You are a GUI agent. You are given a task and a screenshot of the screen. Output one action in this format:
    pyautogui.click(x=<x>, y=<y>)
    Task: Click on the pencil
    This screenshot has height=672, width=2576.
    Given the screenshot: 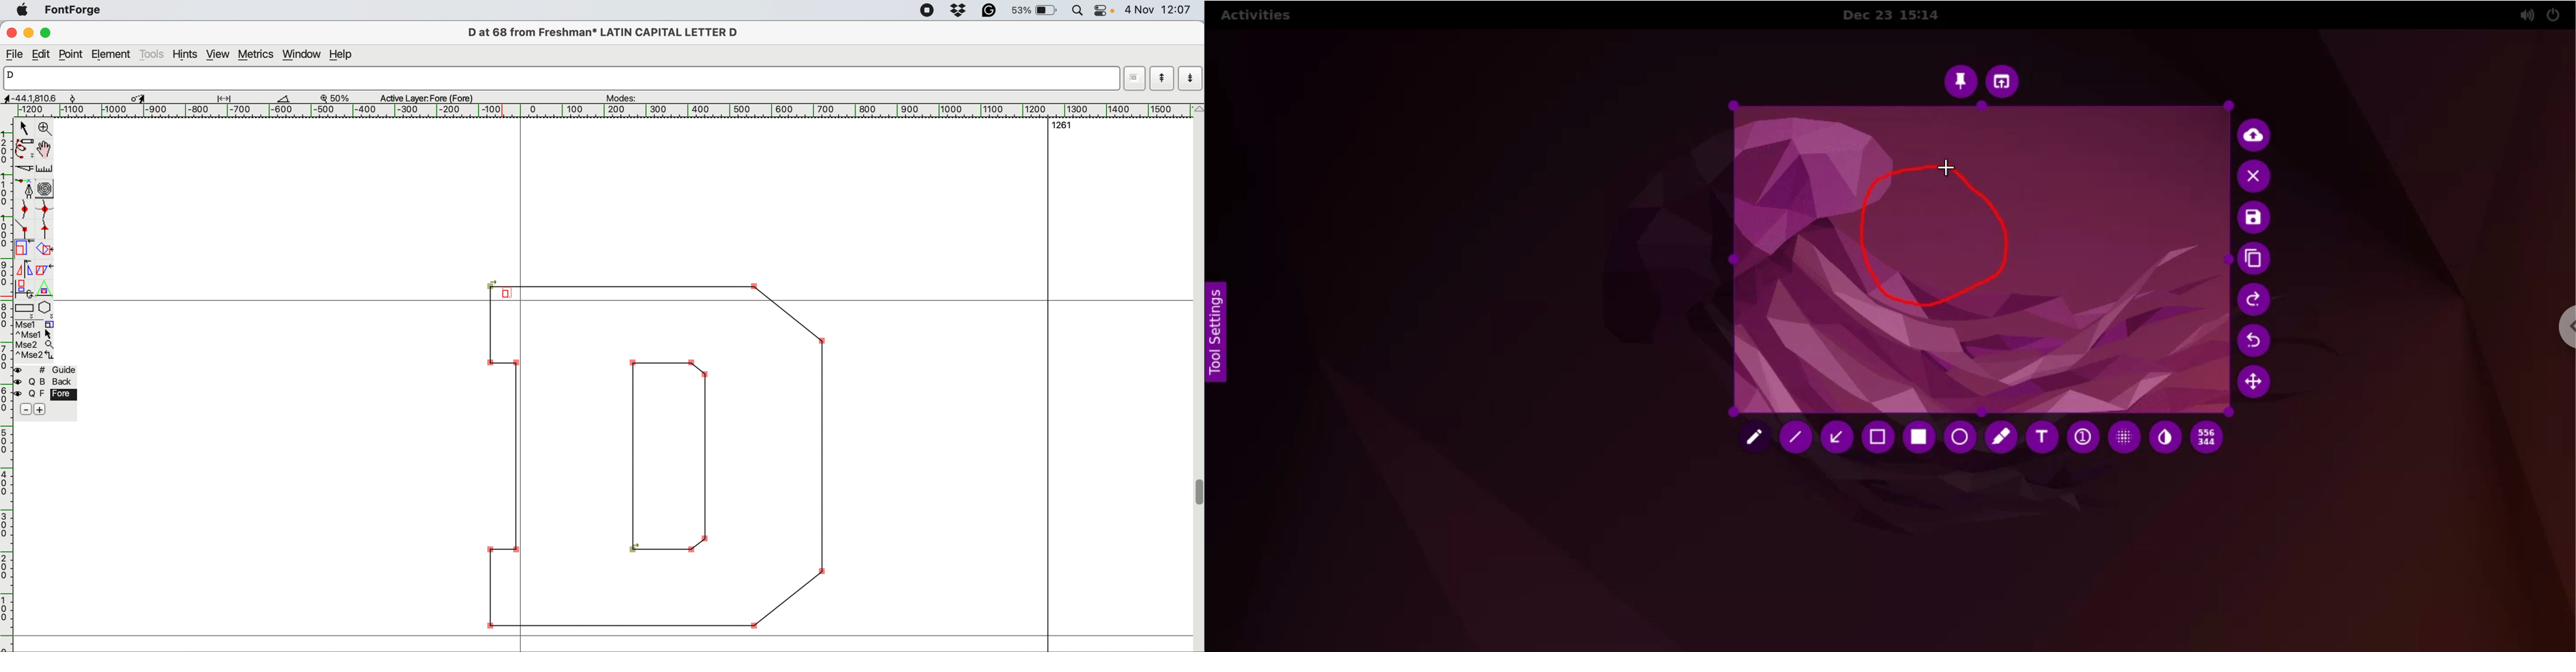 What is the action you would take?
    pyautogui.click(x=1752, y=438)
    